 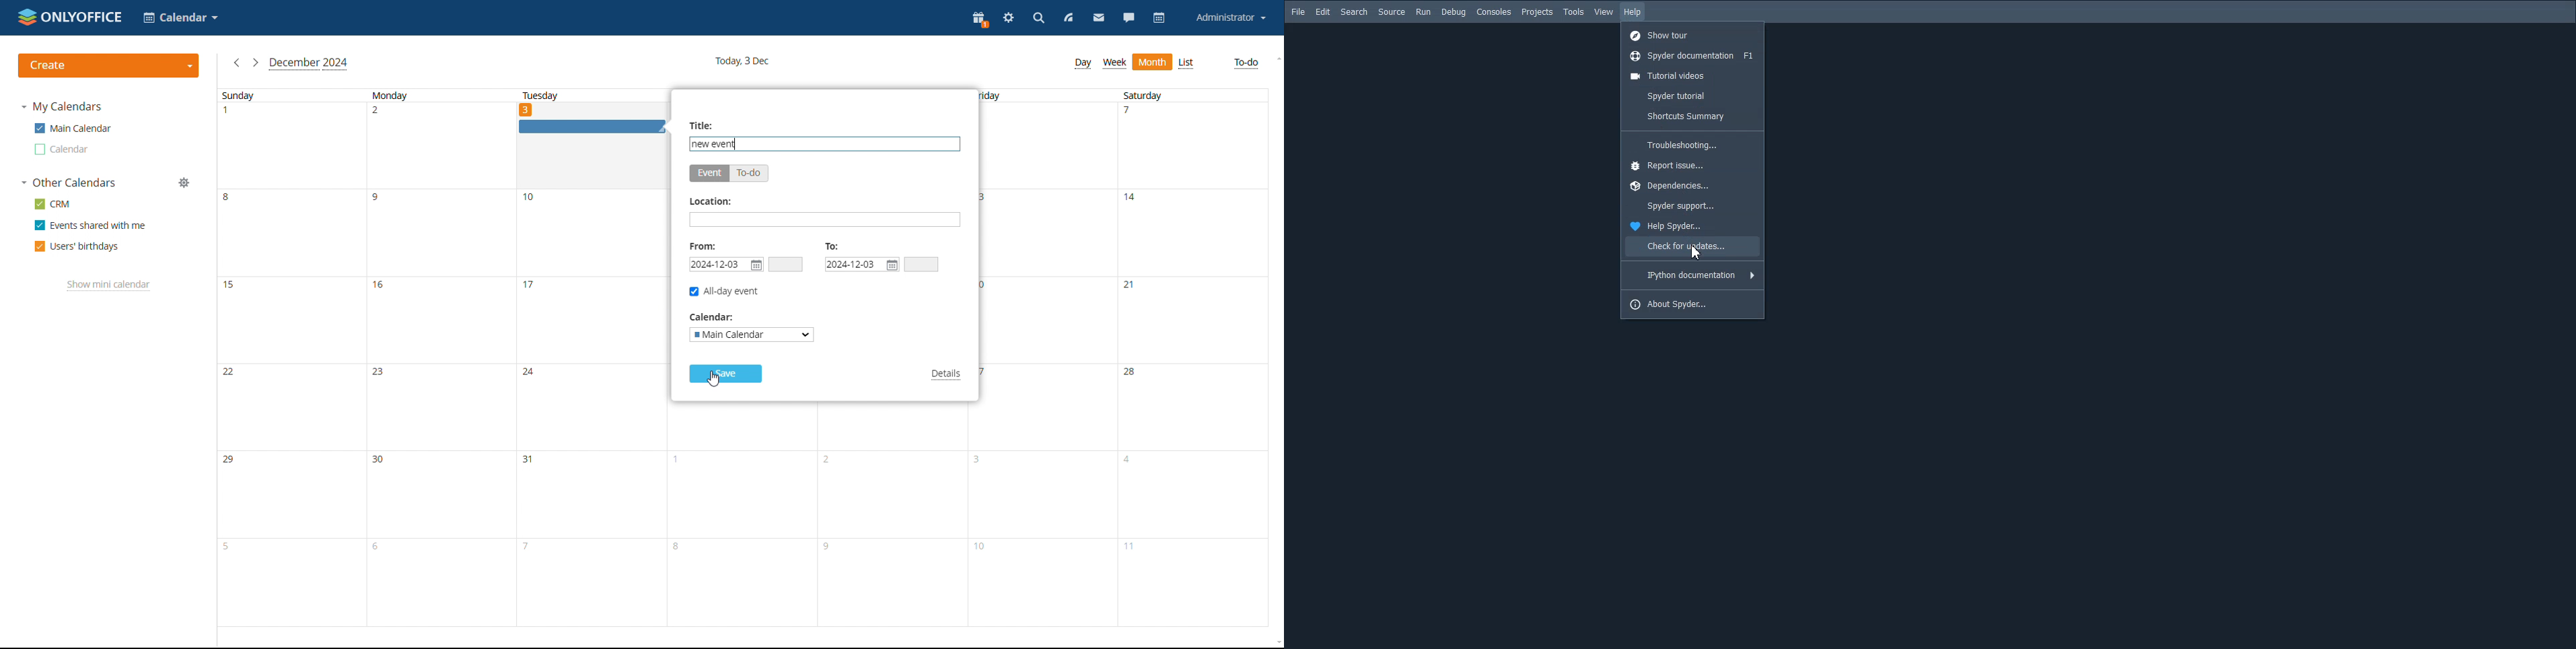 What do you see at coordinates (741, 144) in the screenshot?
I see `text cursor` at bounding box center [741, 144].